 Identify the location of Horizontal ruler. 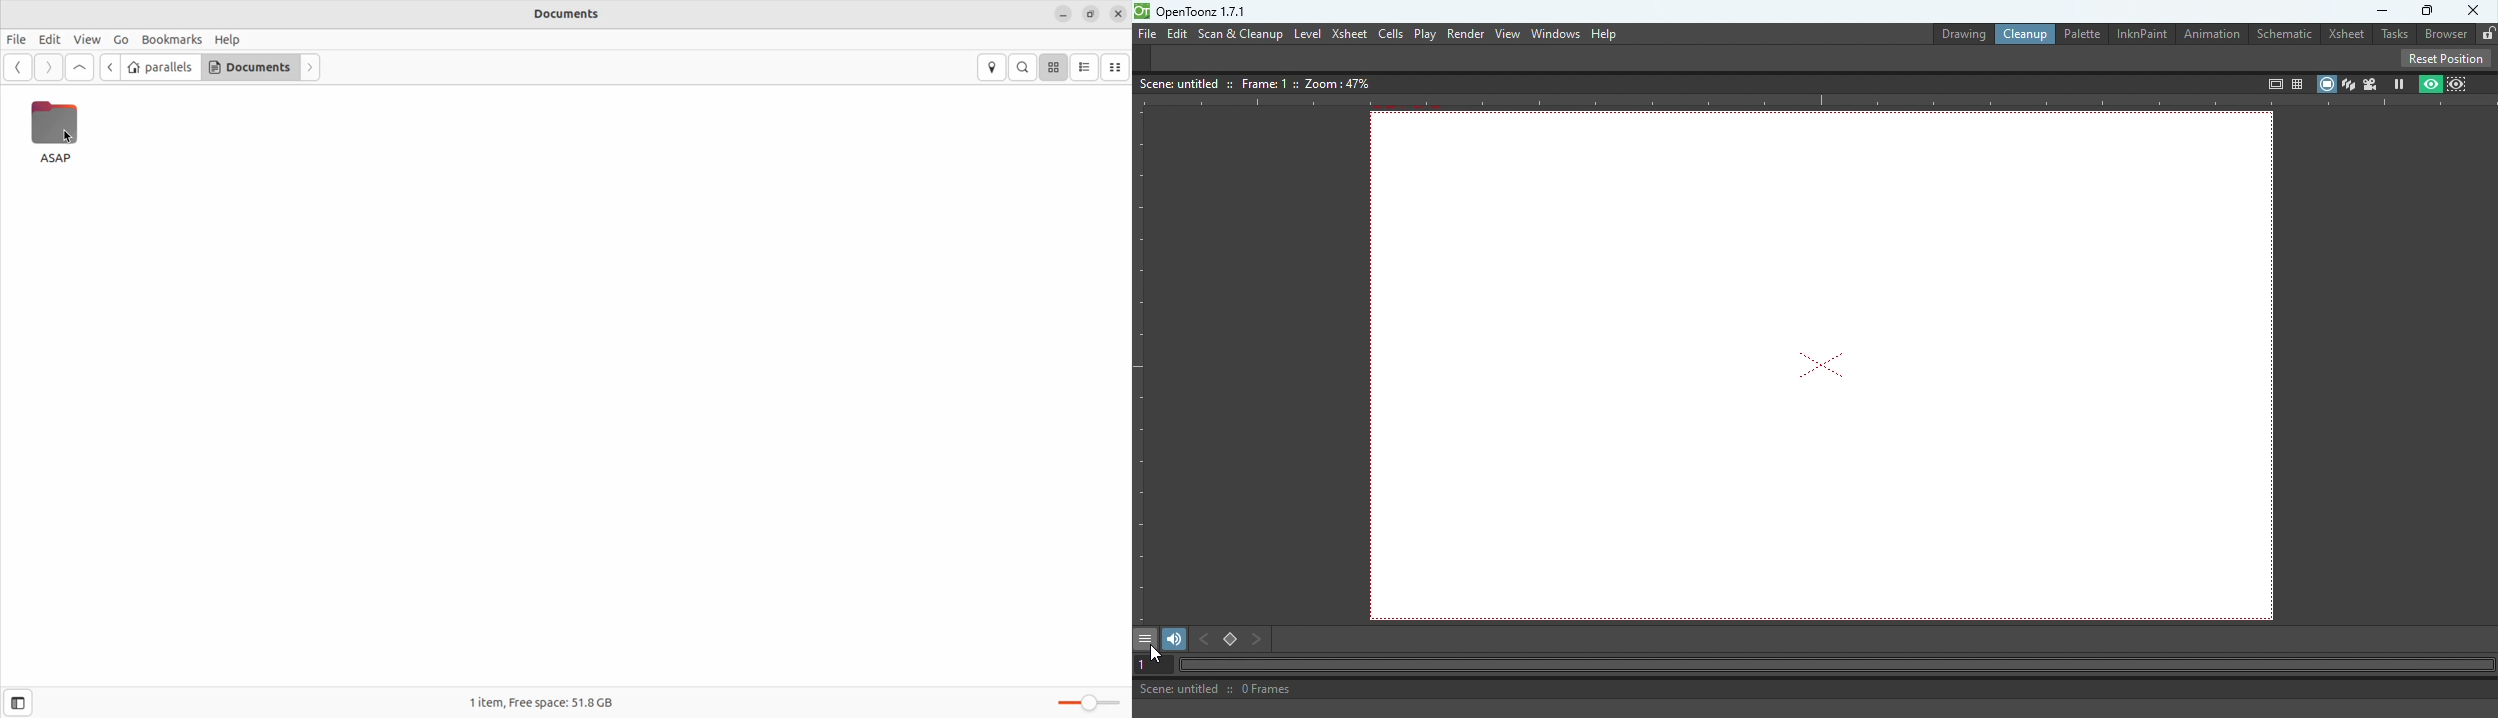
(1815, 102).